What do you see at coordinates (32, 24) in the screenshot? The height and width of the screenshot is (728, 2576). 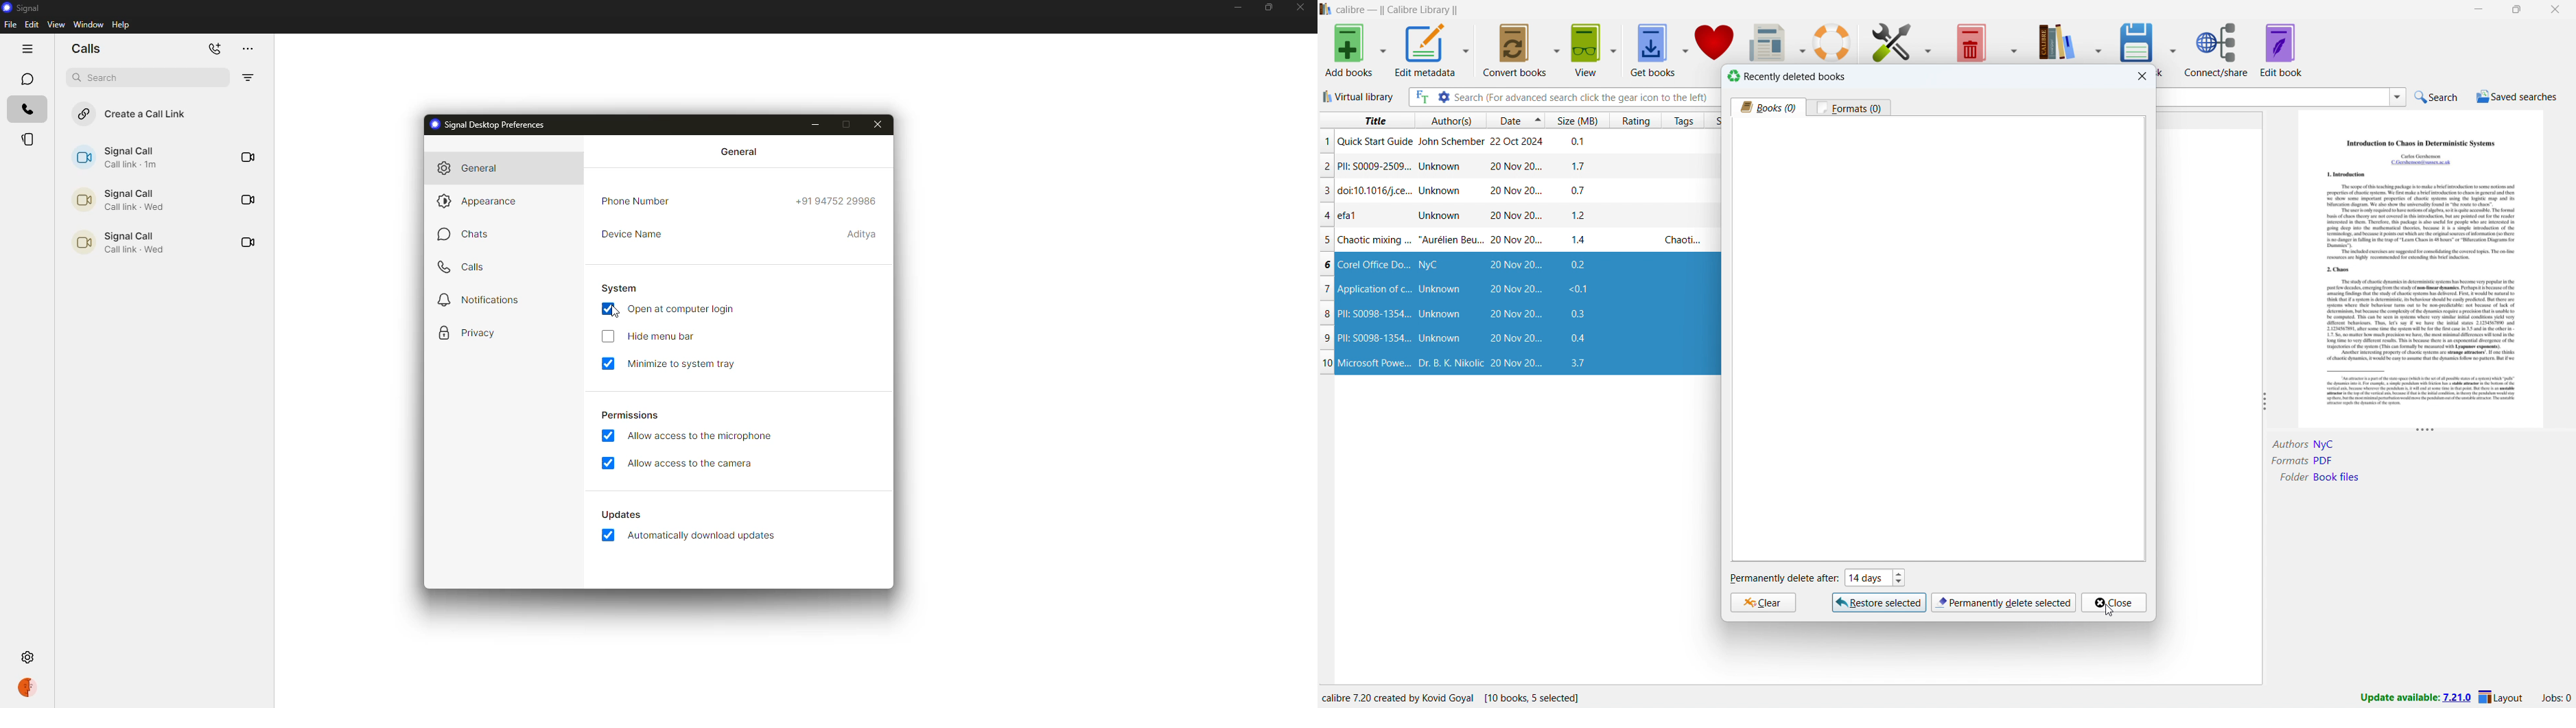 I see `edit` at bounding box center [32, 24].